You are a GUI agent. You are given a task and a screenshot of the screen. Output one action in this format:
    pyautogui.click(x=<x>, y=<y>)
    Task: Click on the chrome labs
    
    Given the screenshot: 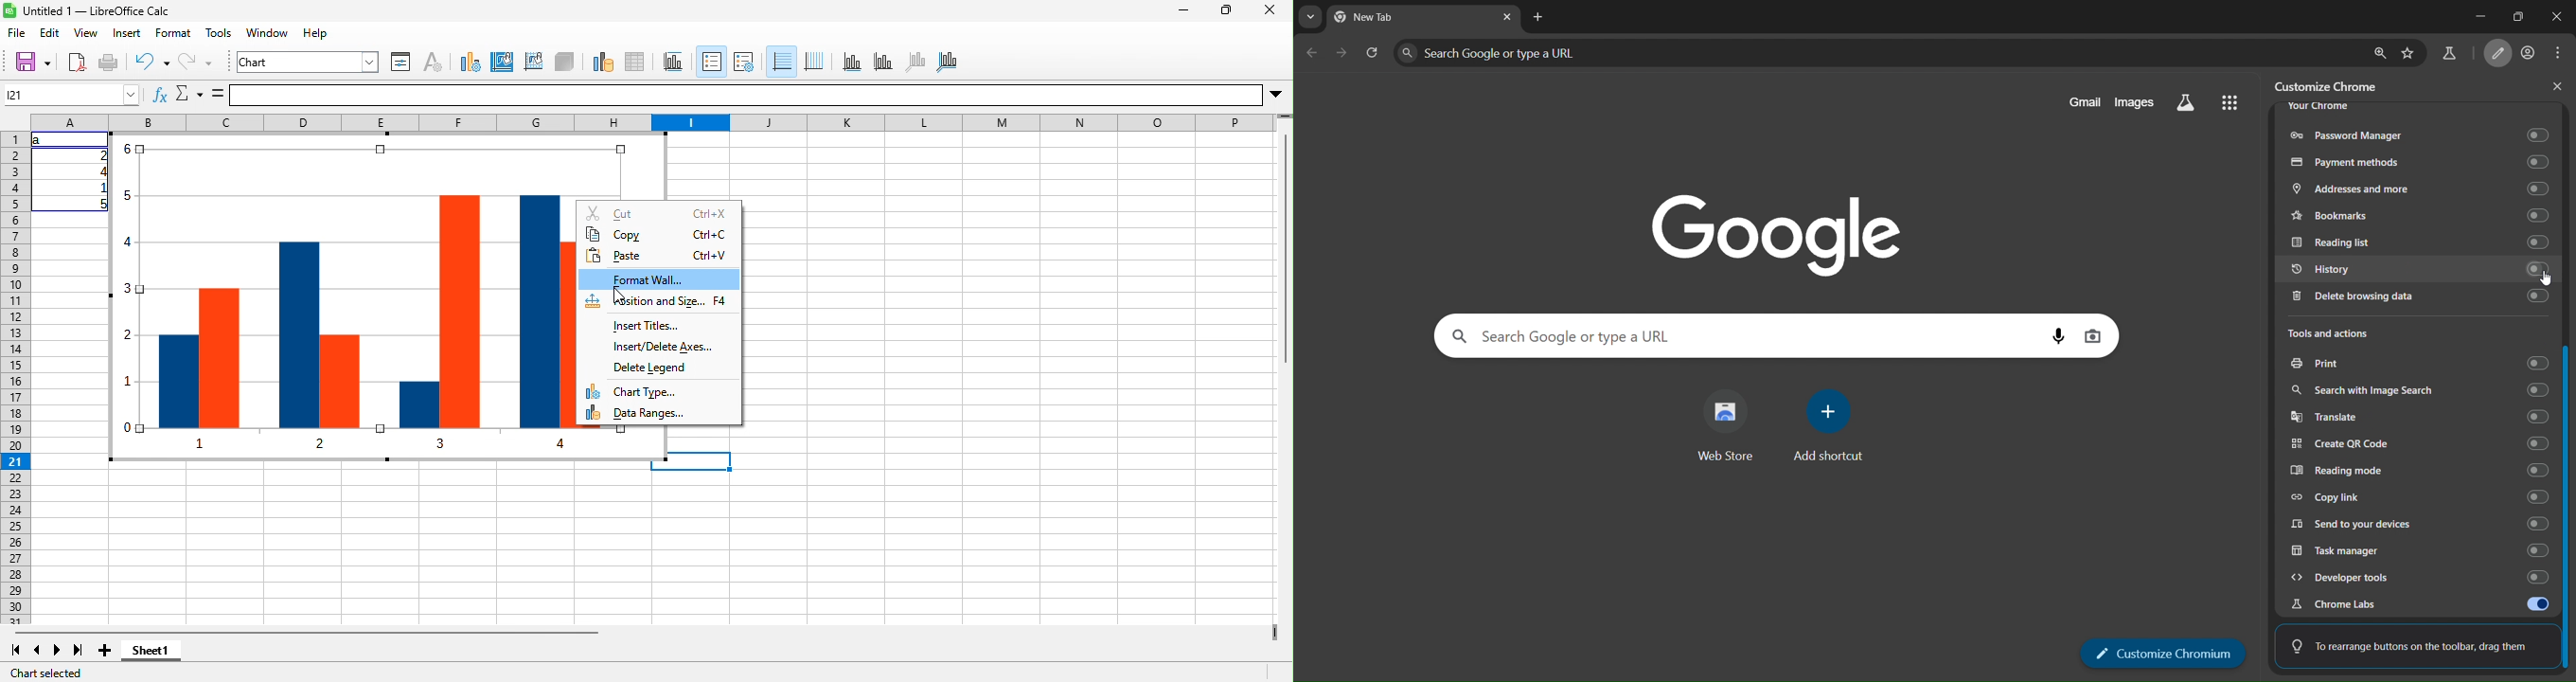 What is the action you would take?
    pyautogui.click(x=2420, y=604)
    